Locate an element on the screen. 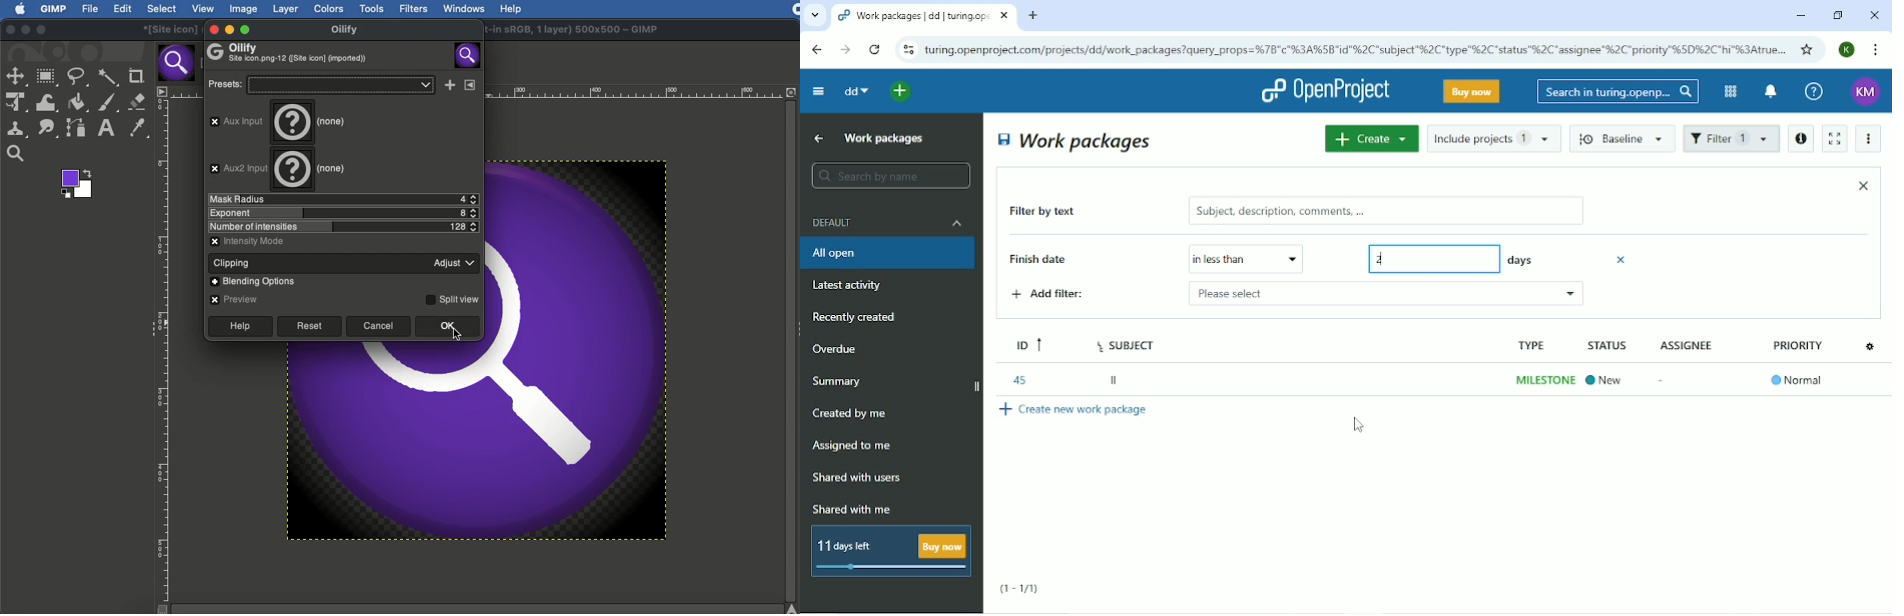  ®Normal is located at coordinates (1796, 385).